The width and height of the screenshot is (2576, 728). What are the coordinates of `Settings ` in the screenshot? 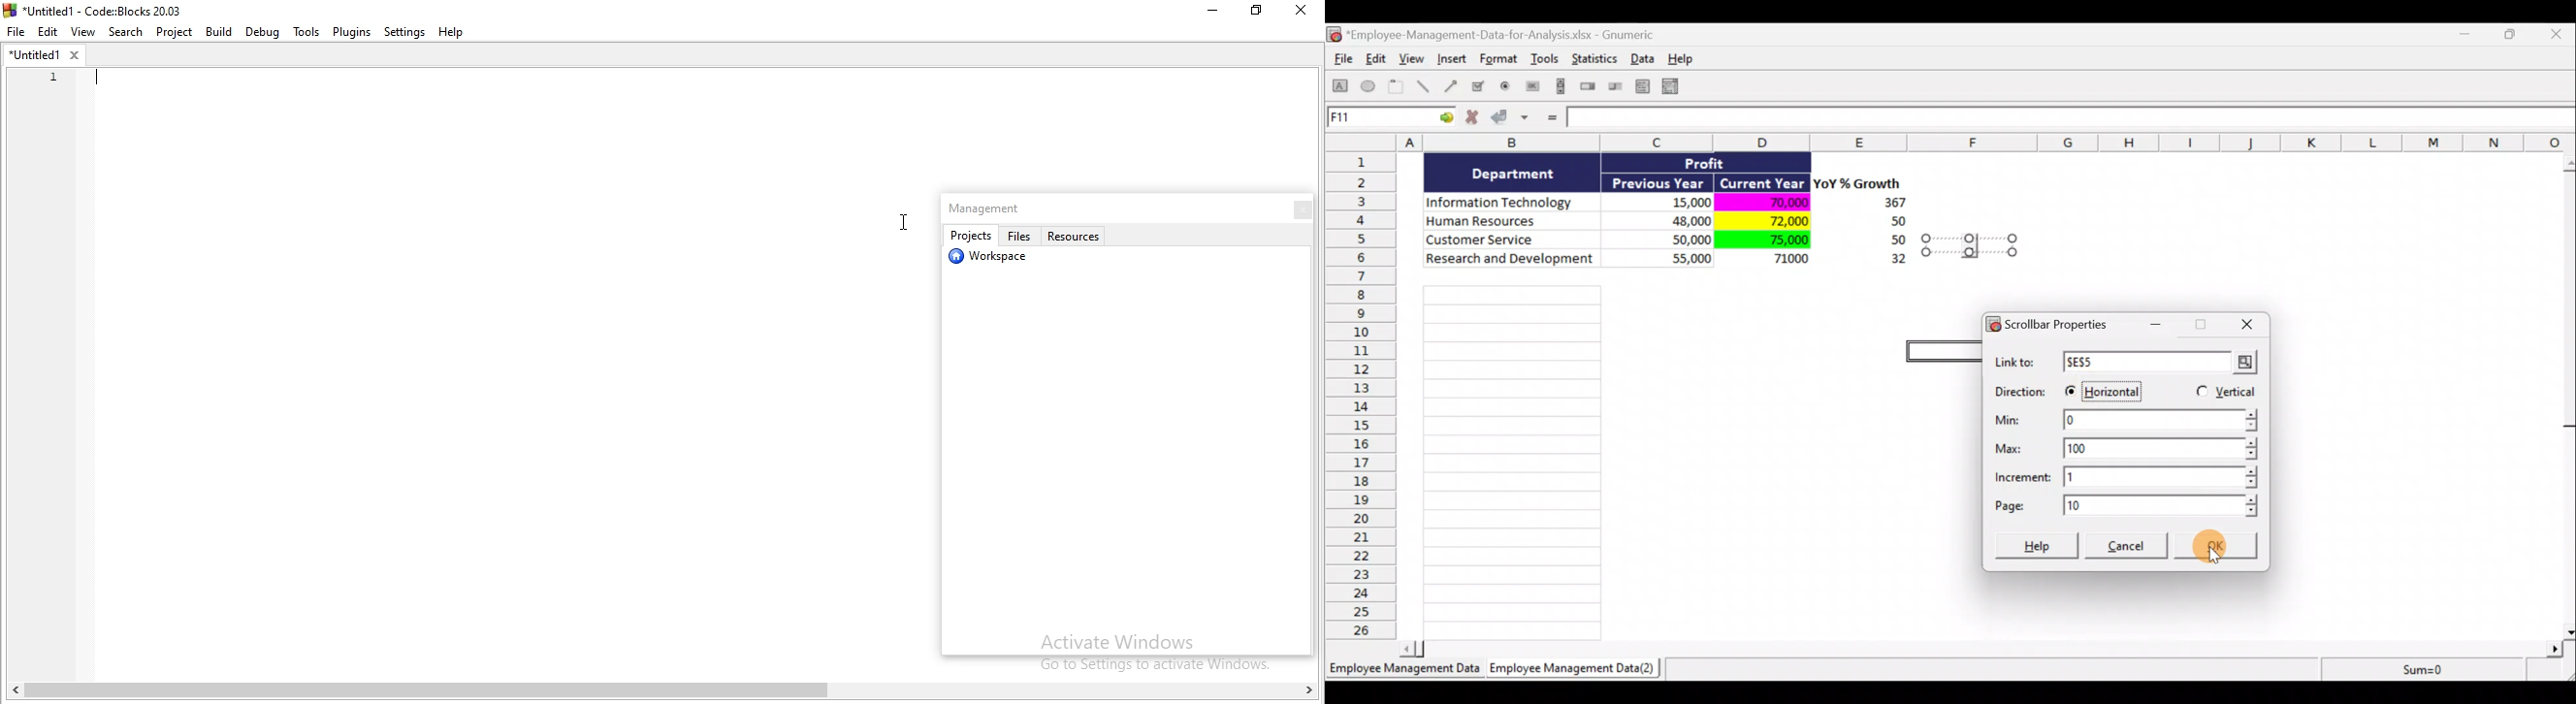 It's located at (405, 32).